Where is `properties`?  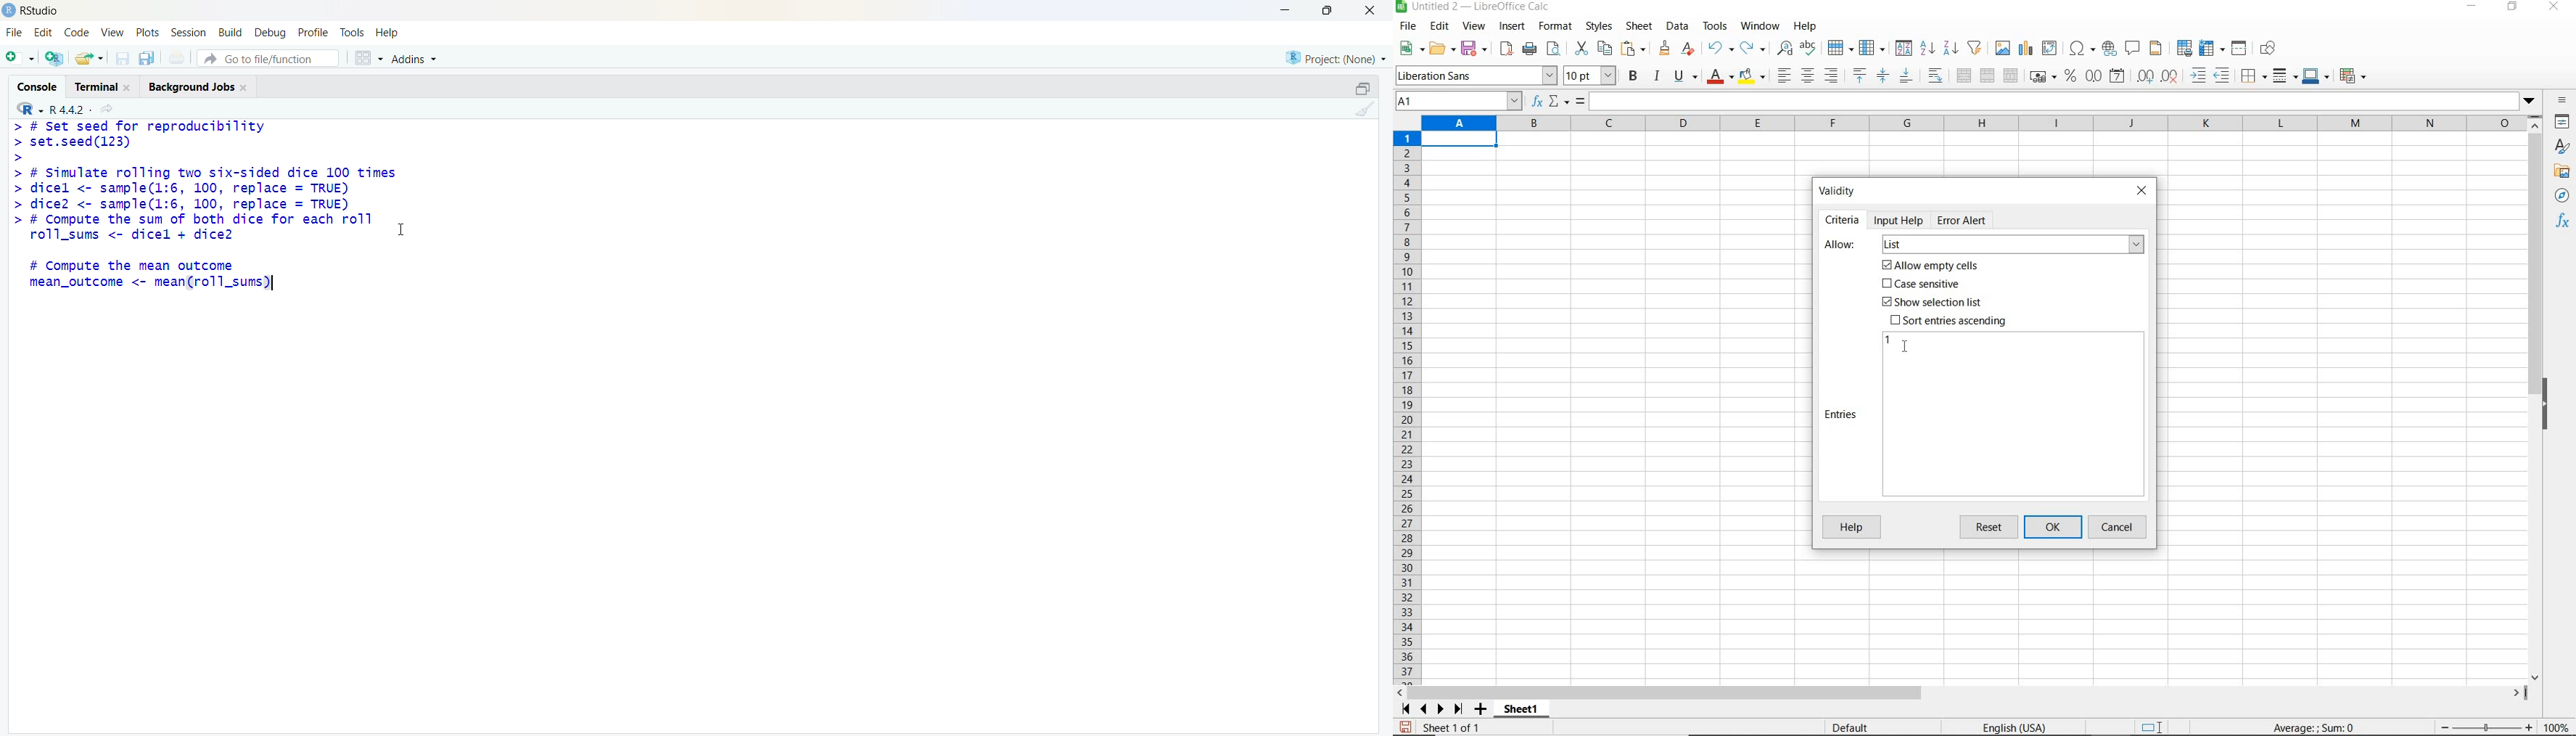
properties is located at coordinates (2564, 123).